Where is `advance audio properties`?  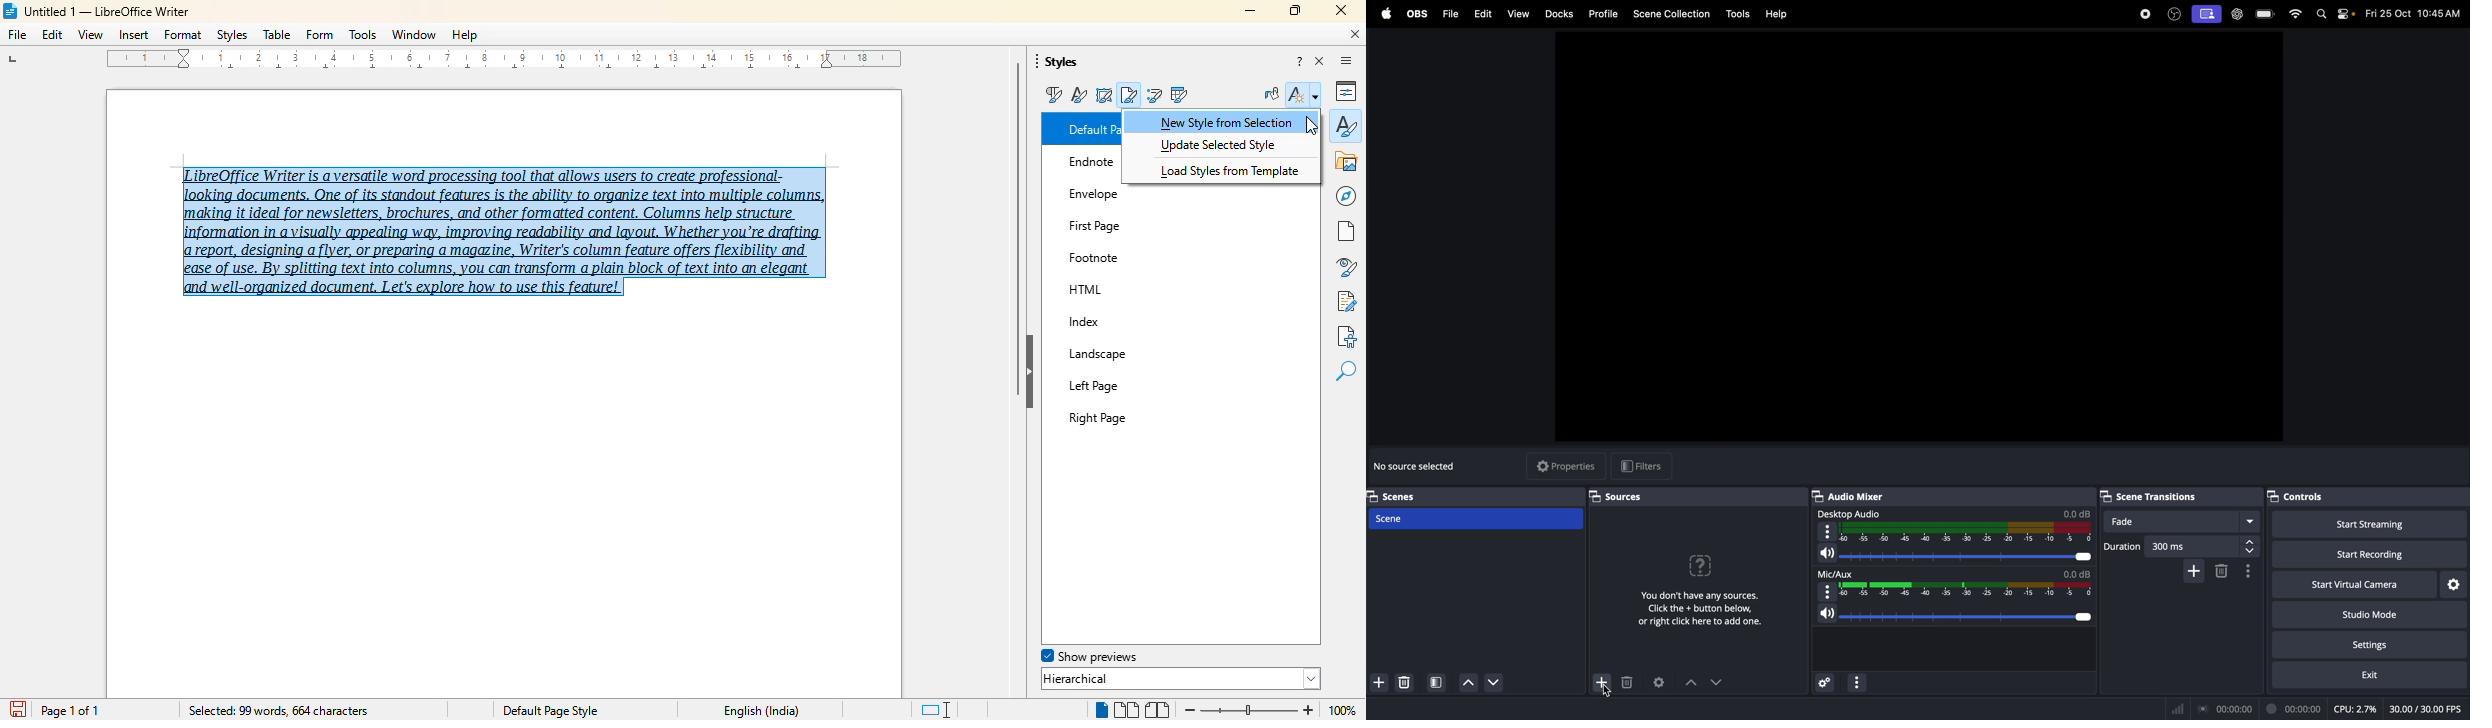
advance audio properties is located at coordinates (1826, 683).